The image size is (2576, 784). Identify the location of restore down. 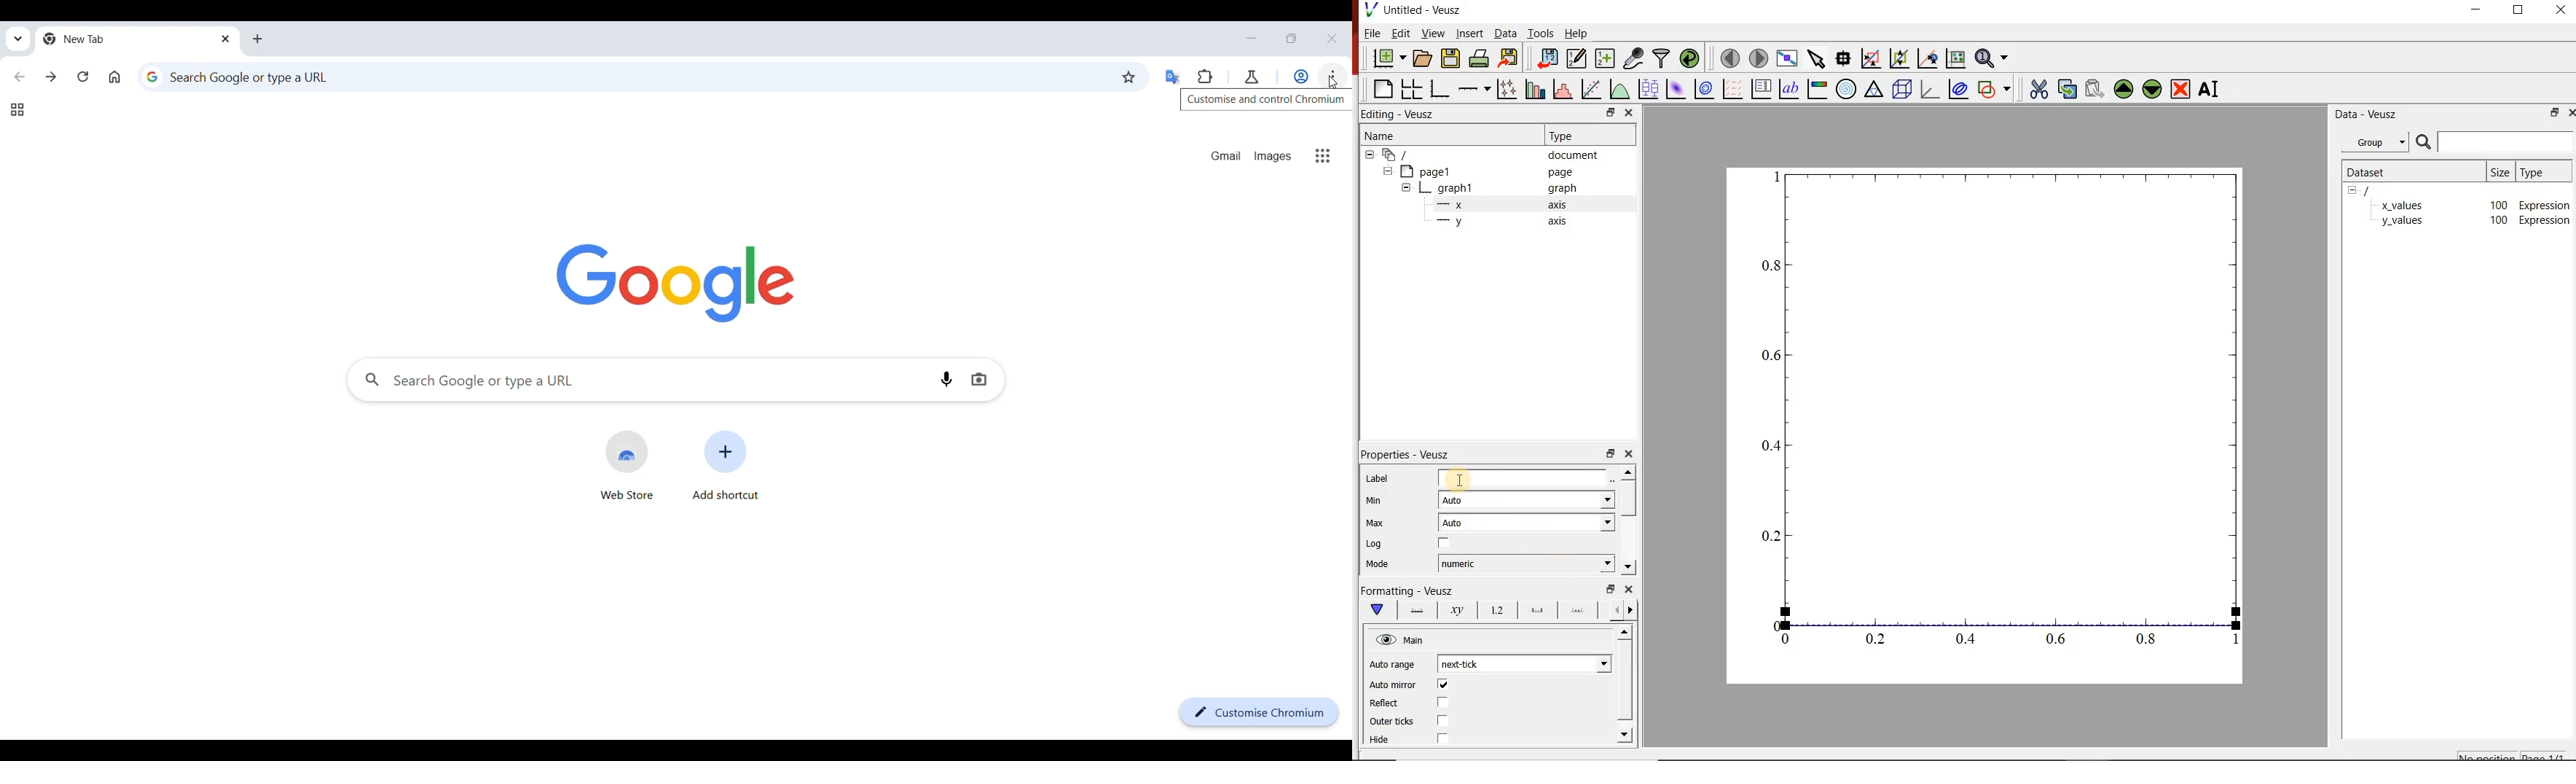
(1611, 452).